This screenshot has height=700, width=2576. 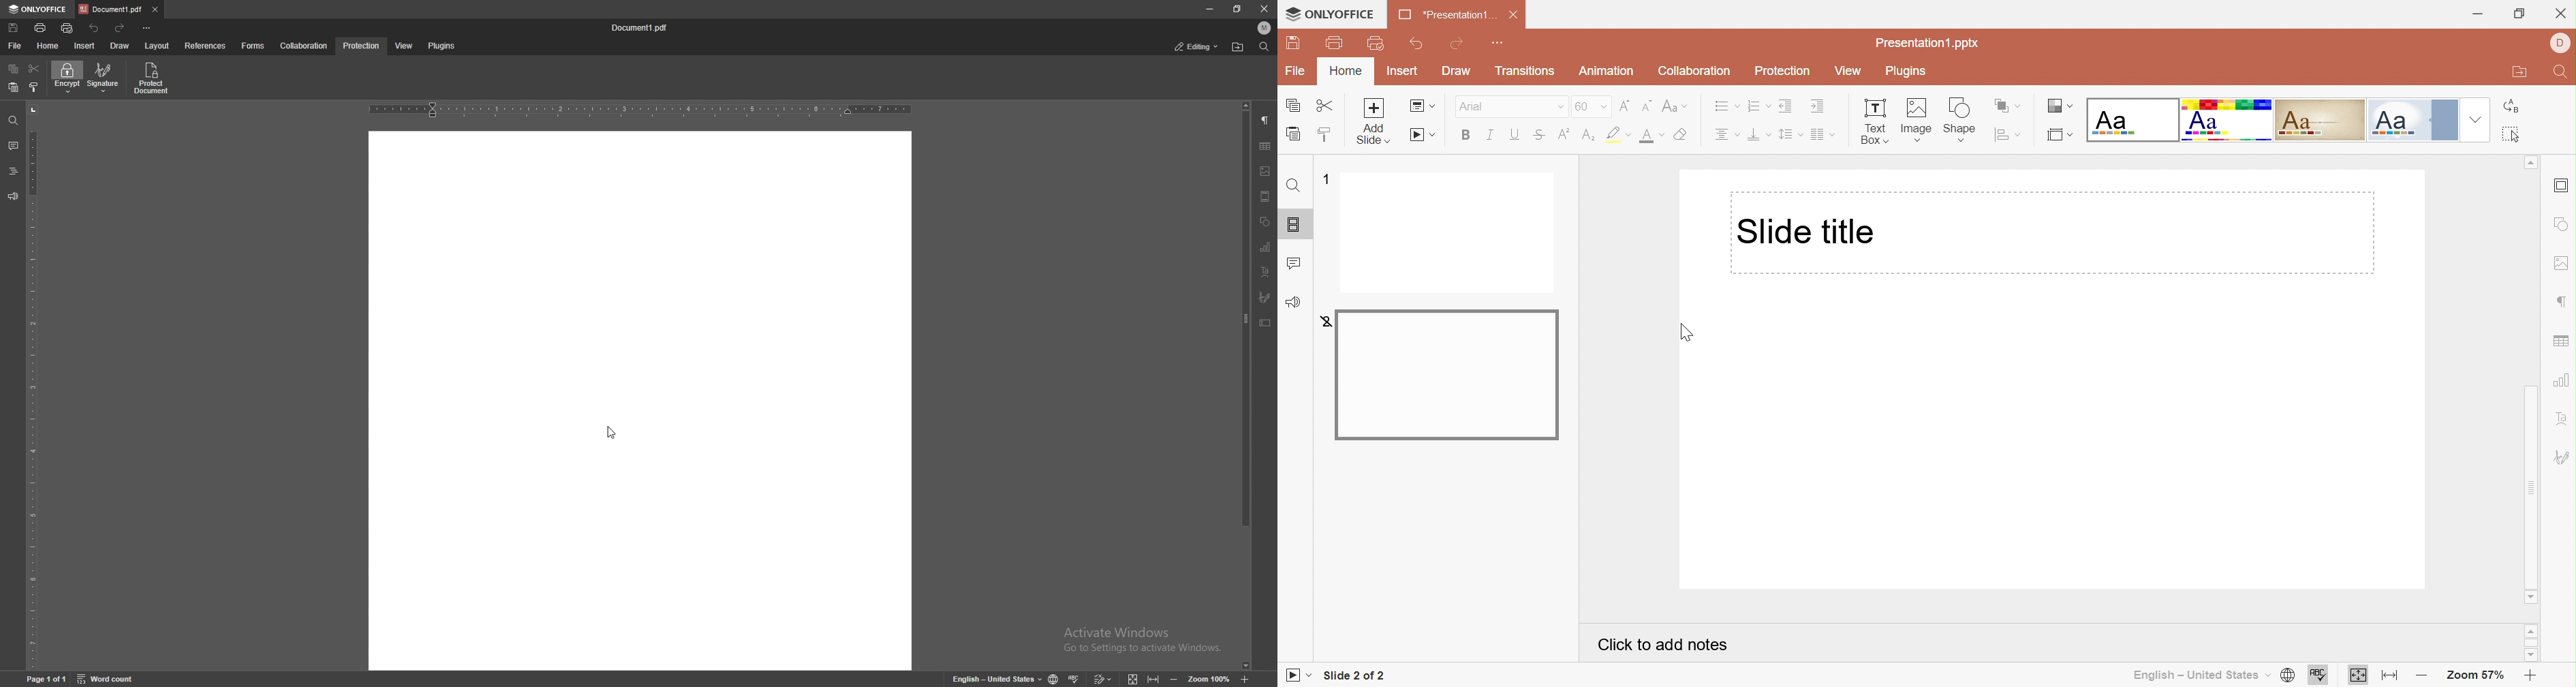 I want to click on header and footer, so click(x=1265, y=196).